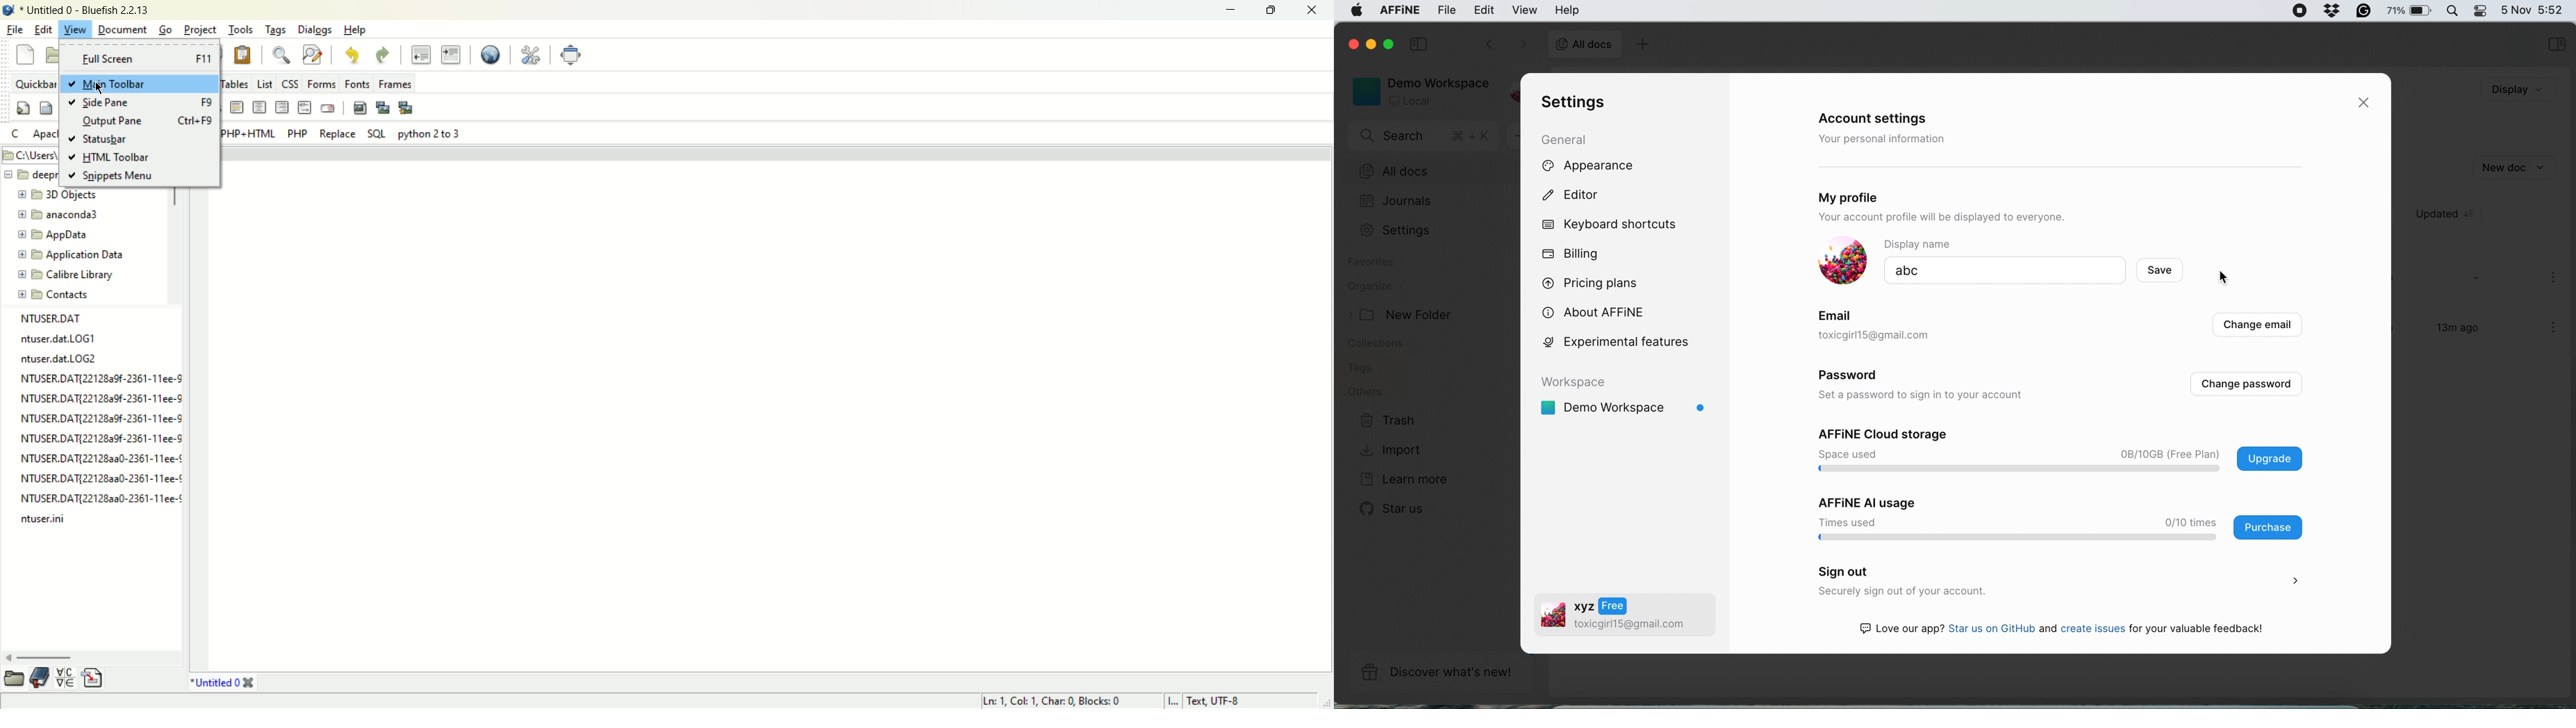 The image size is (2576, 728). I want to click on Python 2 to 3, so click(428, 135).